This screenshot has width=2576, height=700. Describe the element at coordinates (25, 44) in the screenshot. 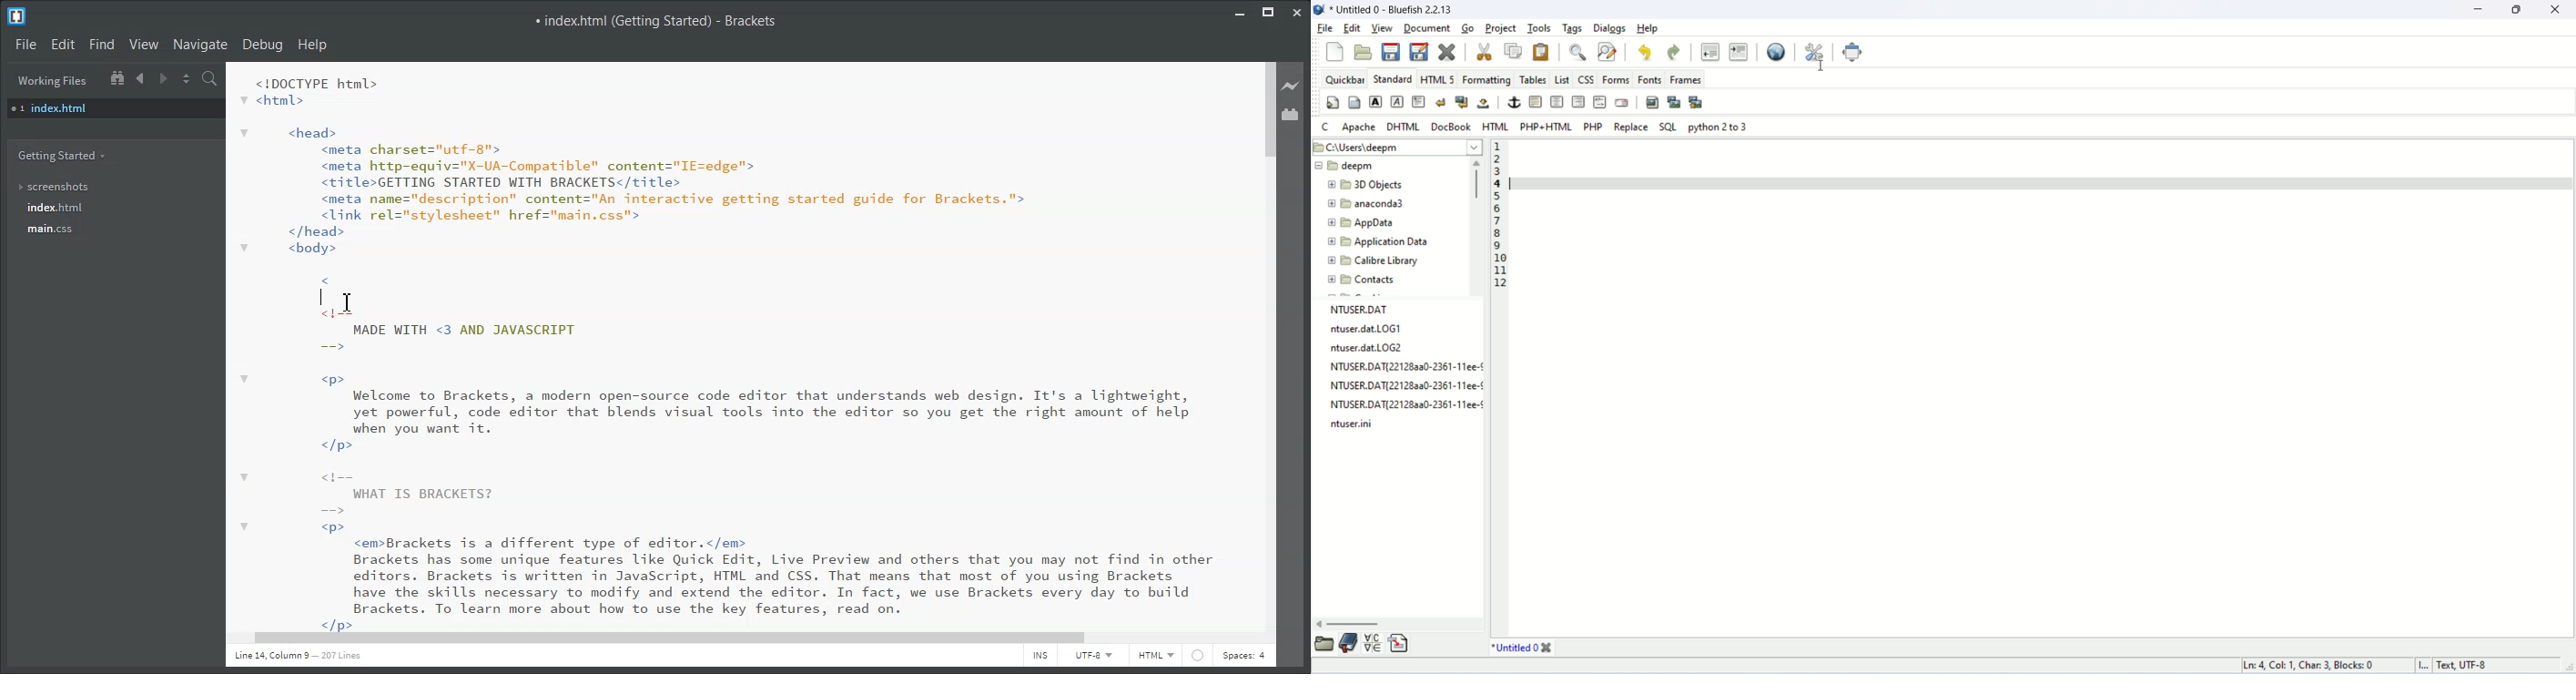

I see `File` at that location.